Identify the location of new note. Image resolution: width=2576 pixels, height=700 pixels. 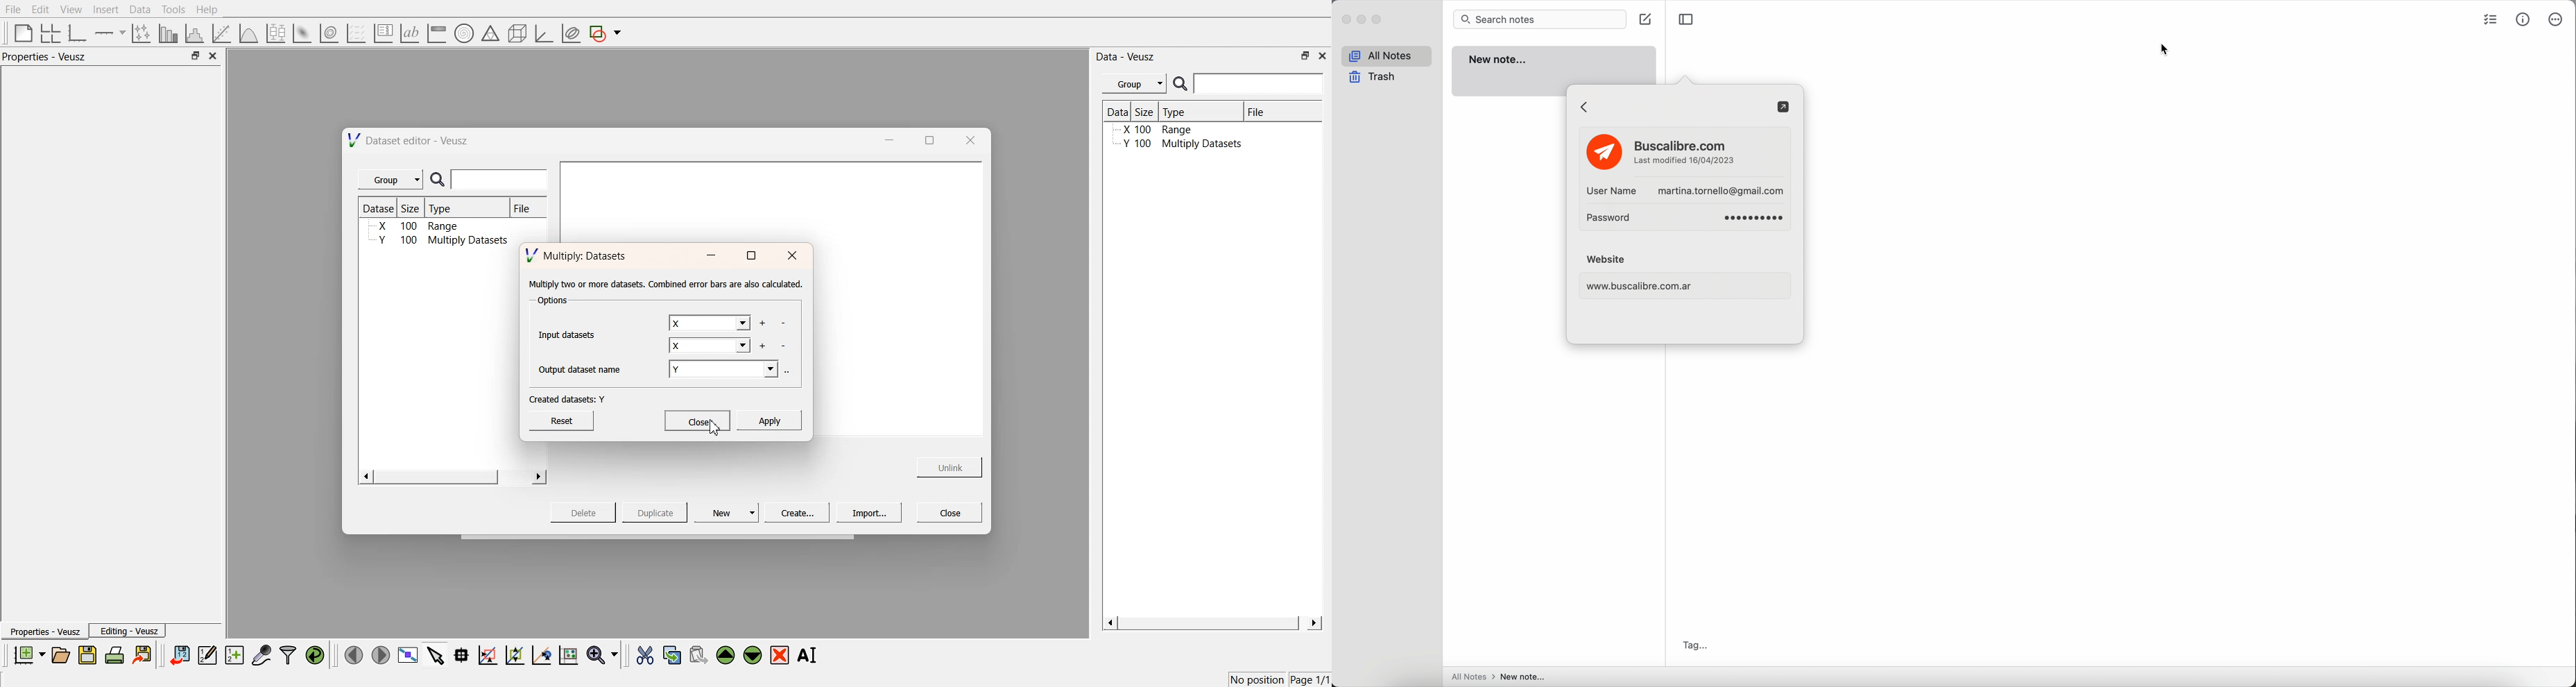
(1557, 64).